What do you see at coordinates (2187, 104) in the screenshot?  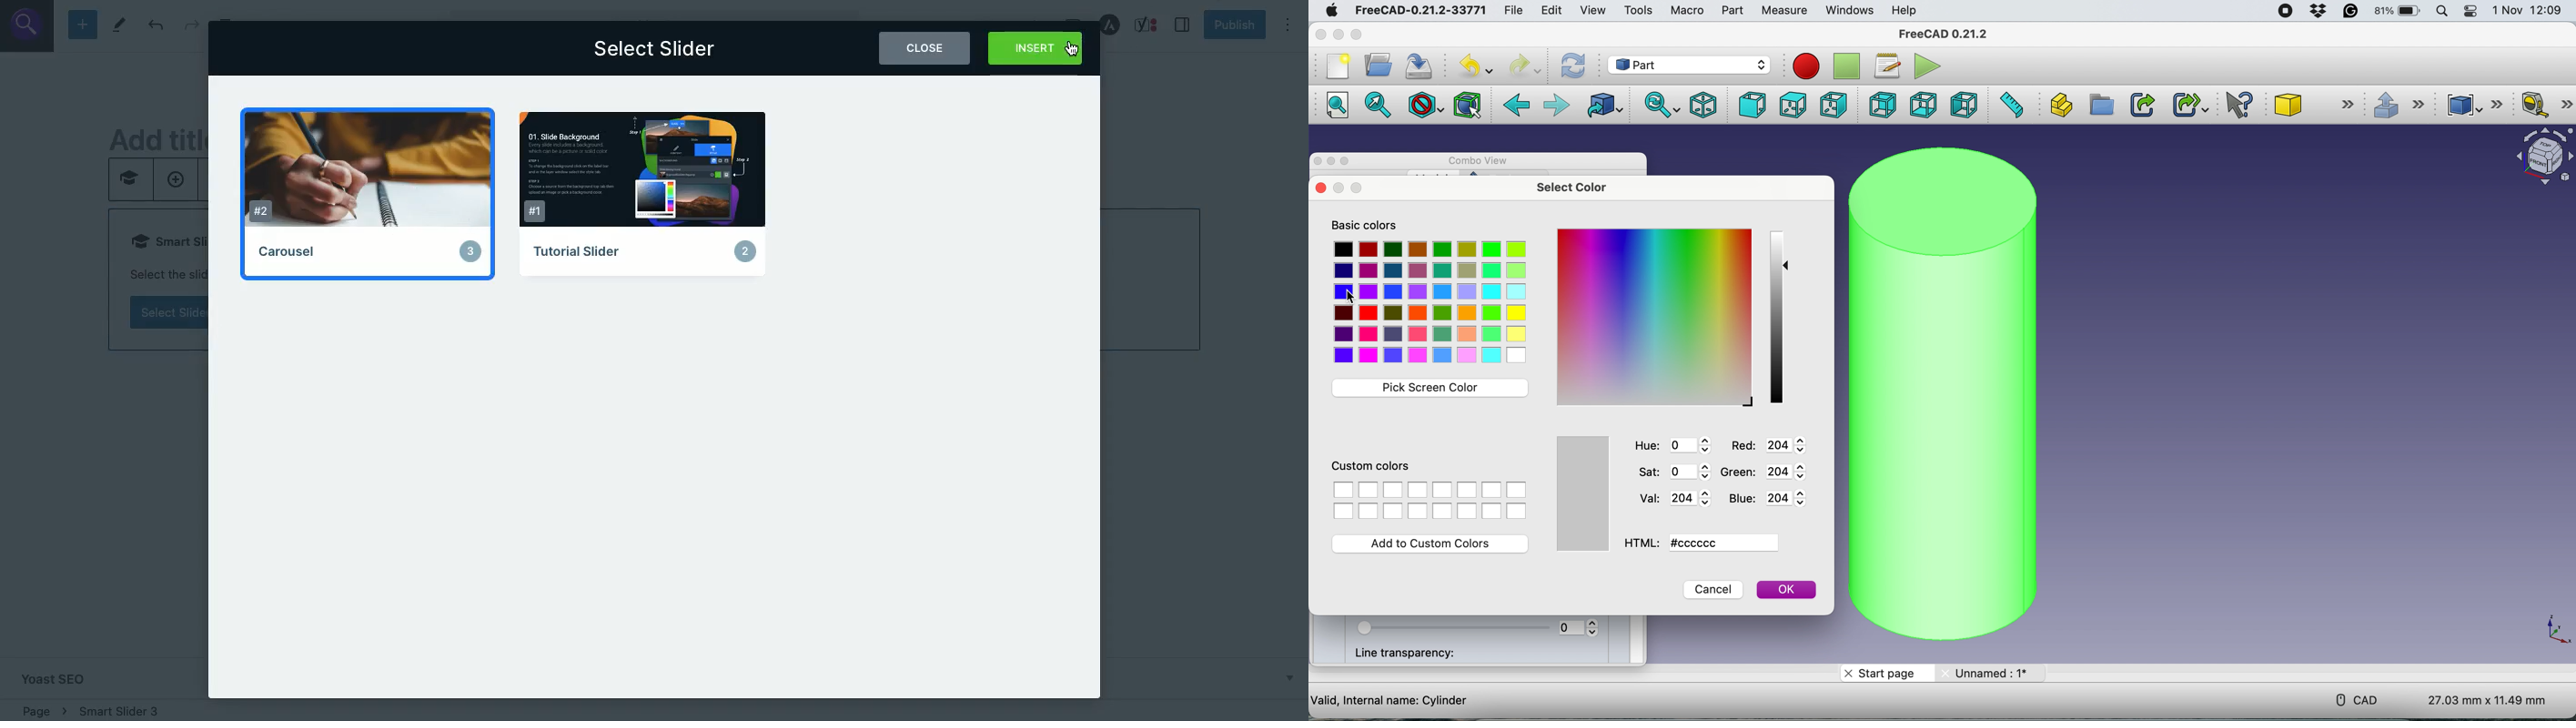 I see `make sub link` at bounding box center [2187, 104].